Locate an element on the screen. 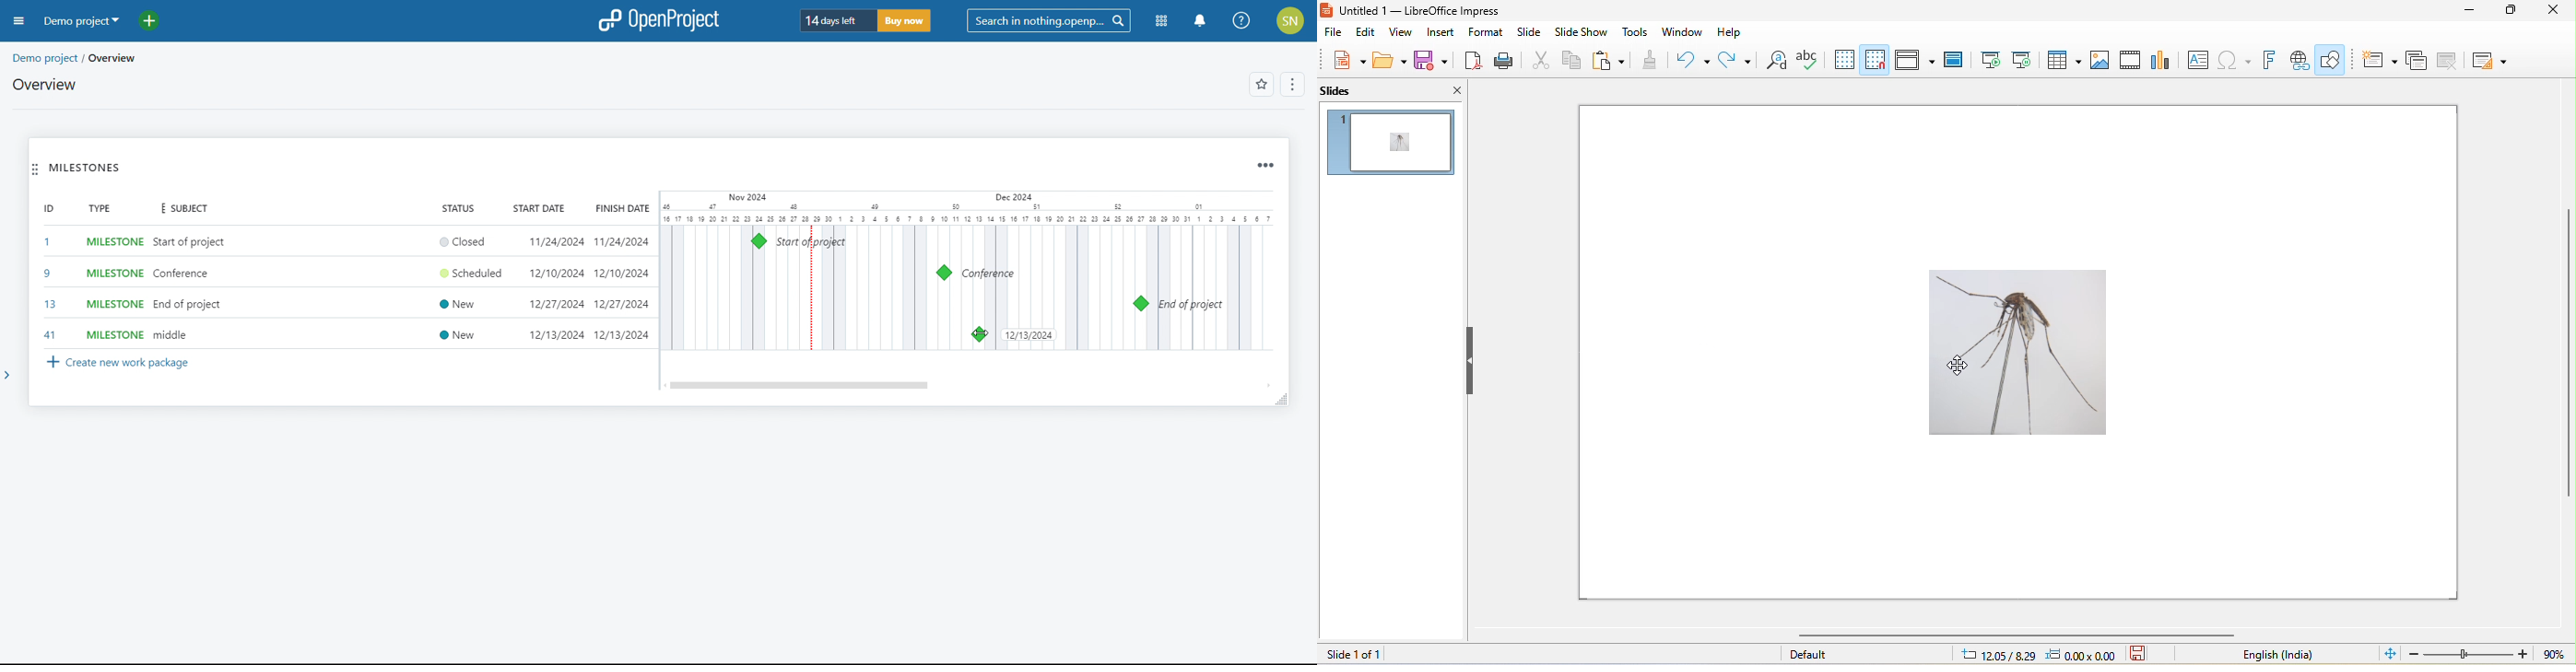  slides is located at coordinates (1373, 91).